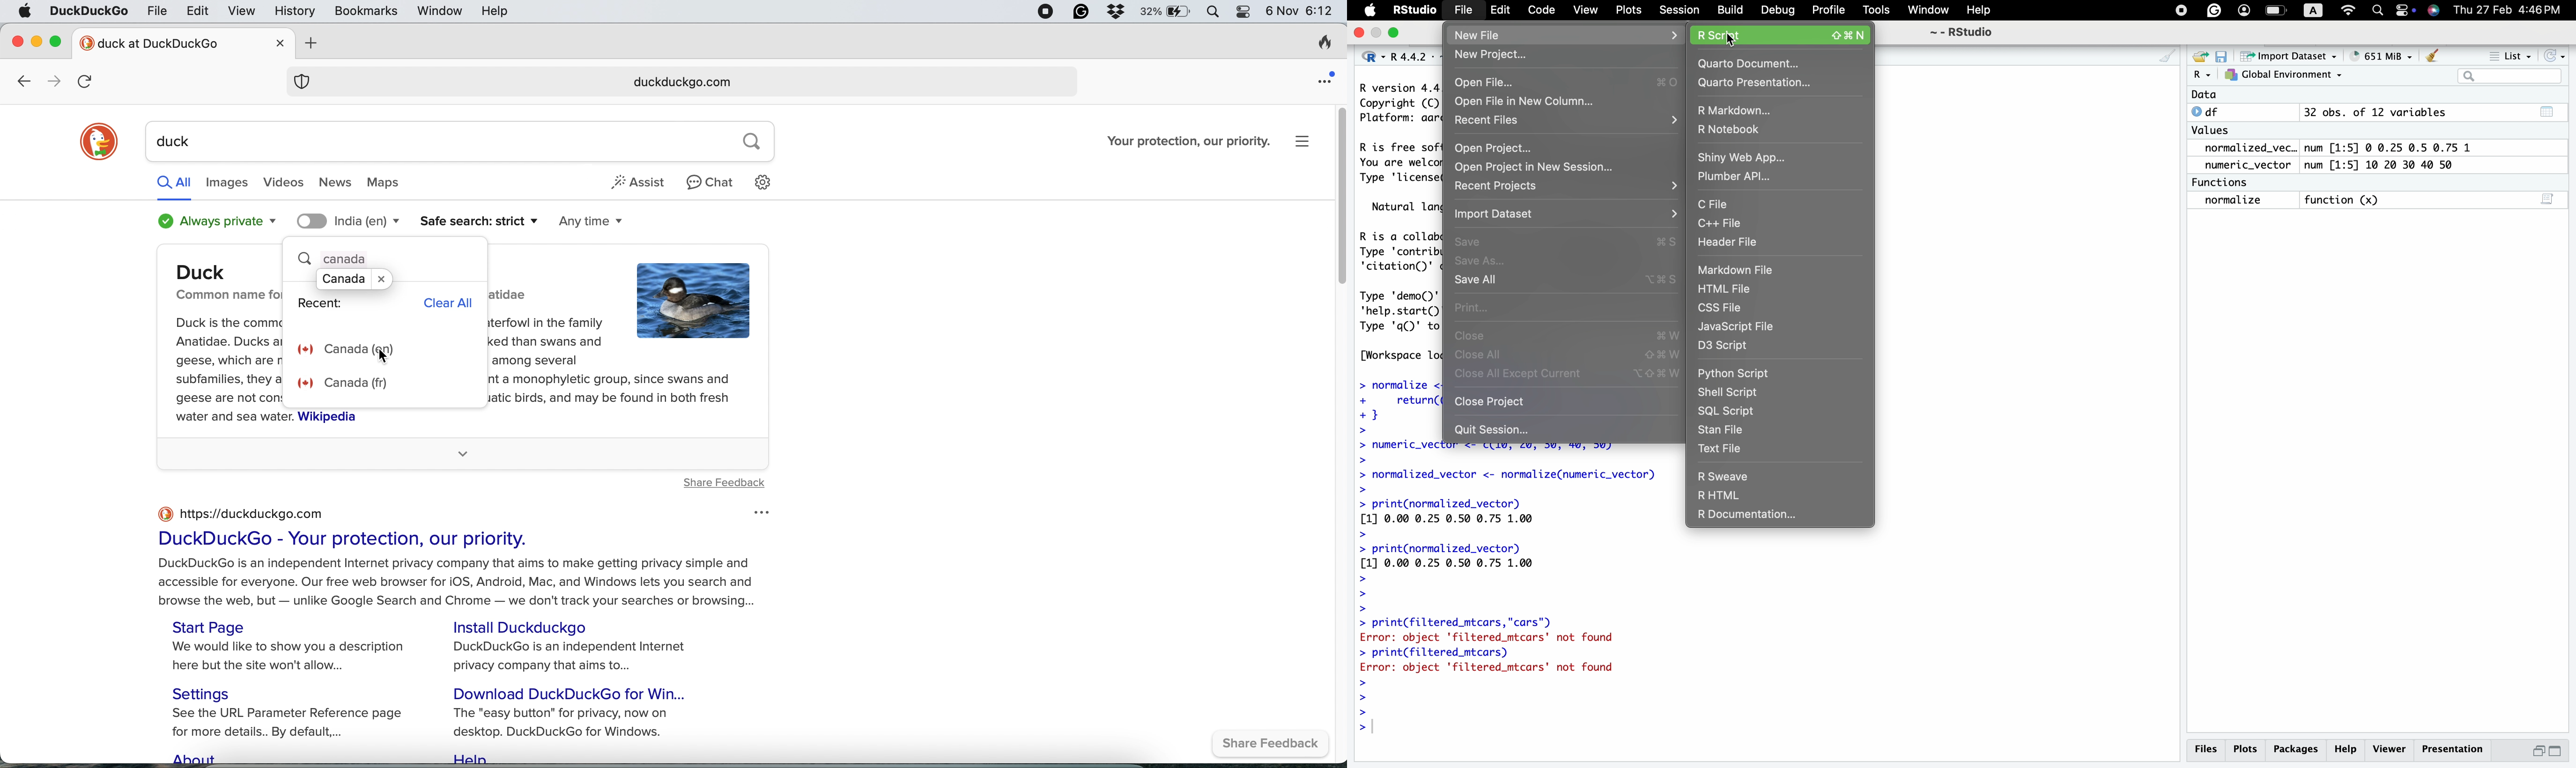  What do you see at coordinates (1739, 272) in the screenshot?
I see `Markdown File` at bounding box center [1739, 272].